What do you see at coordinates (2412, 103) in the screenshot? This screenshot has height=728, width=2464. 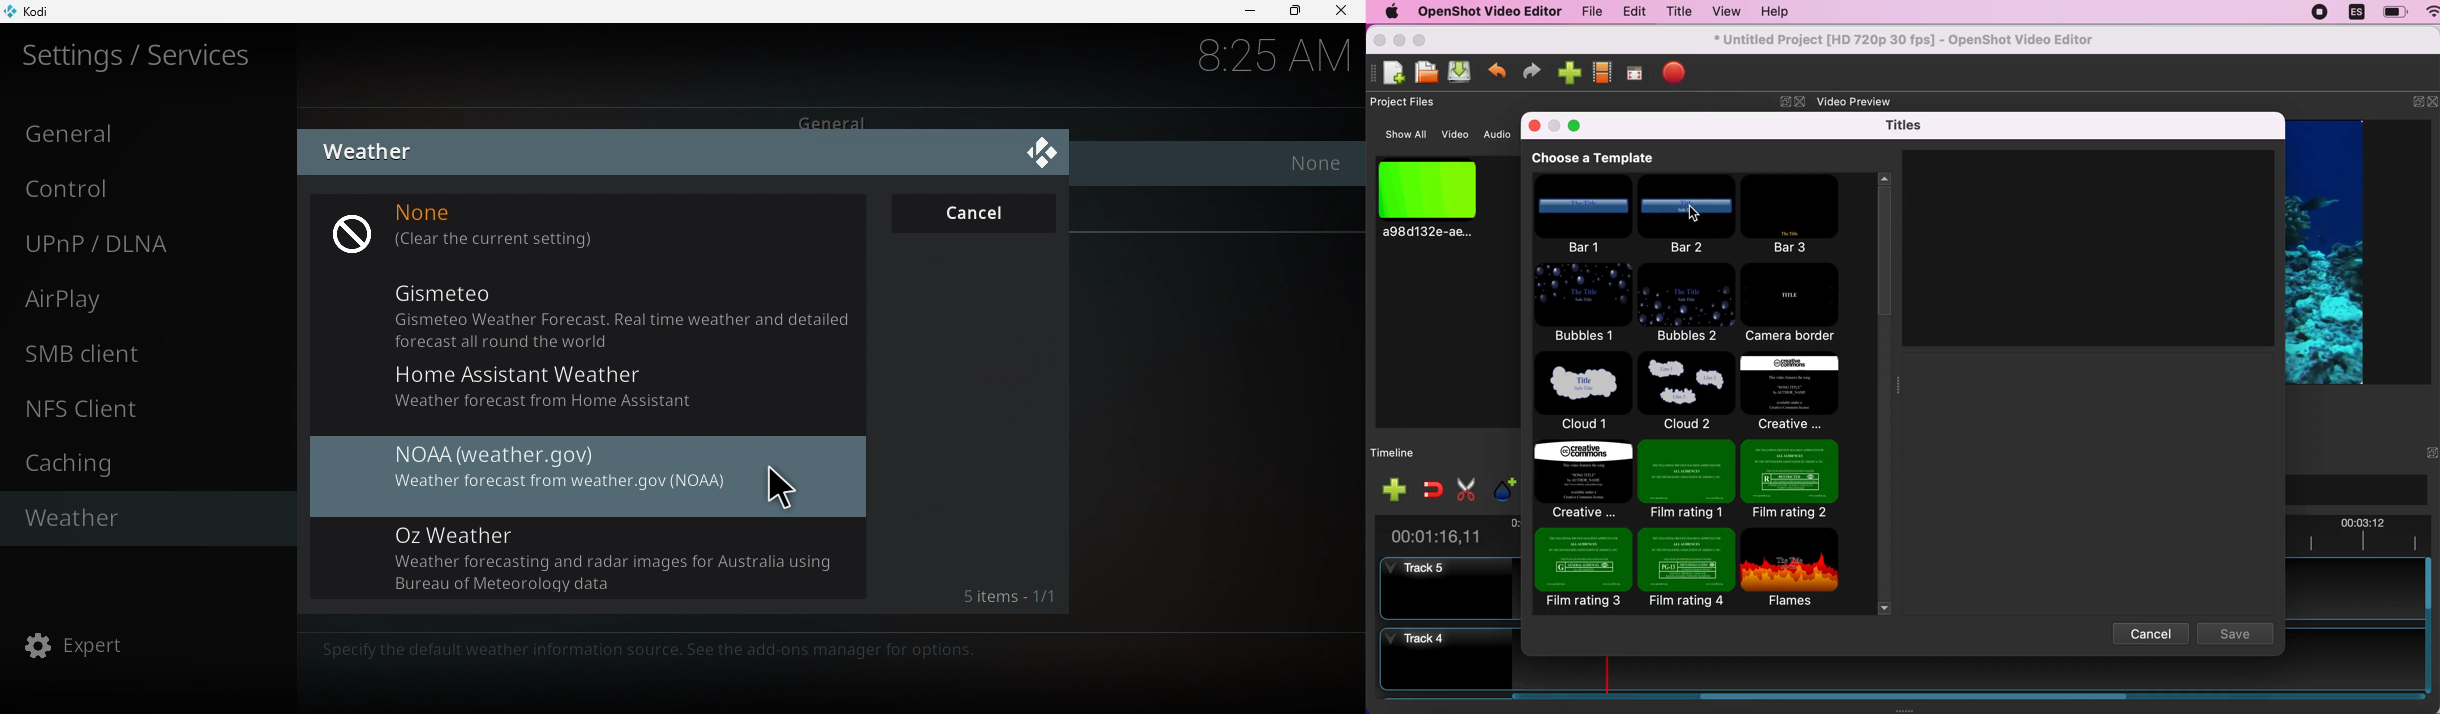 I see `minimize` at bounding box center [2412, 103].